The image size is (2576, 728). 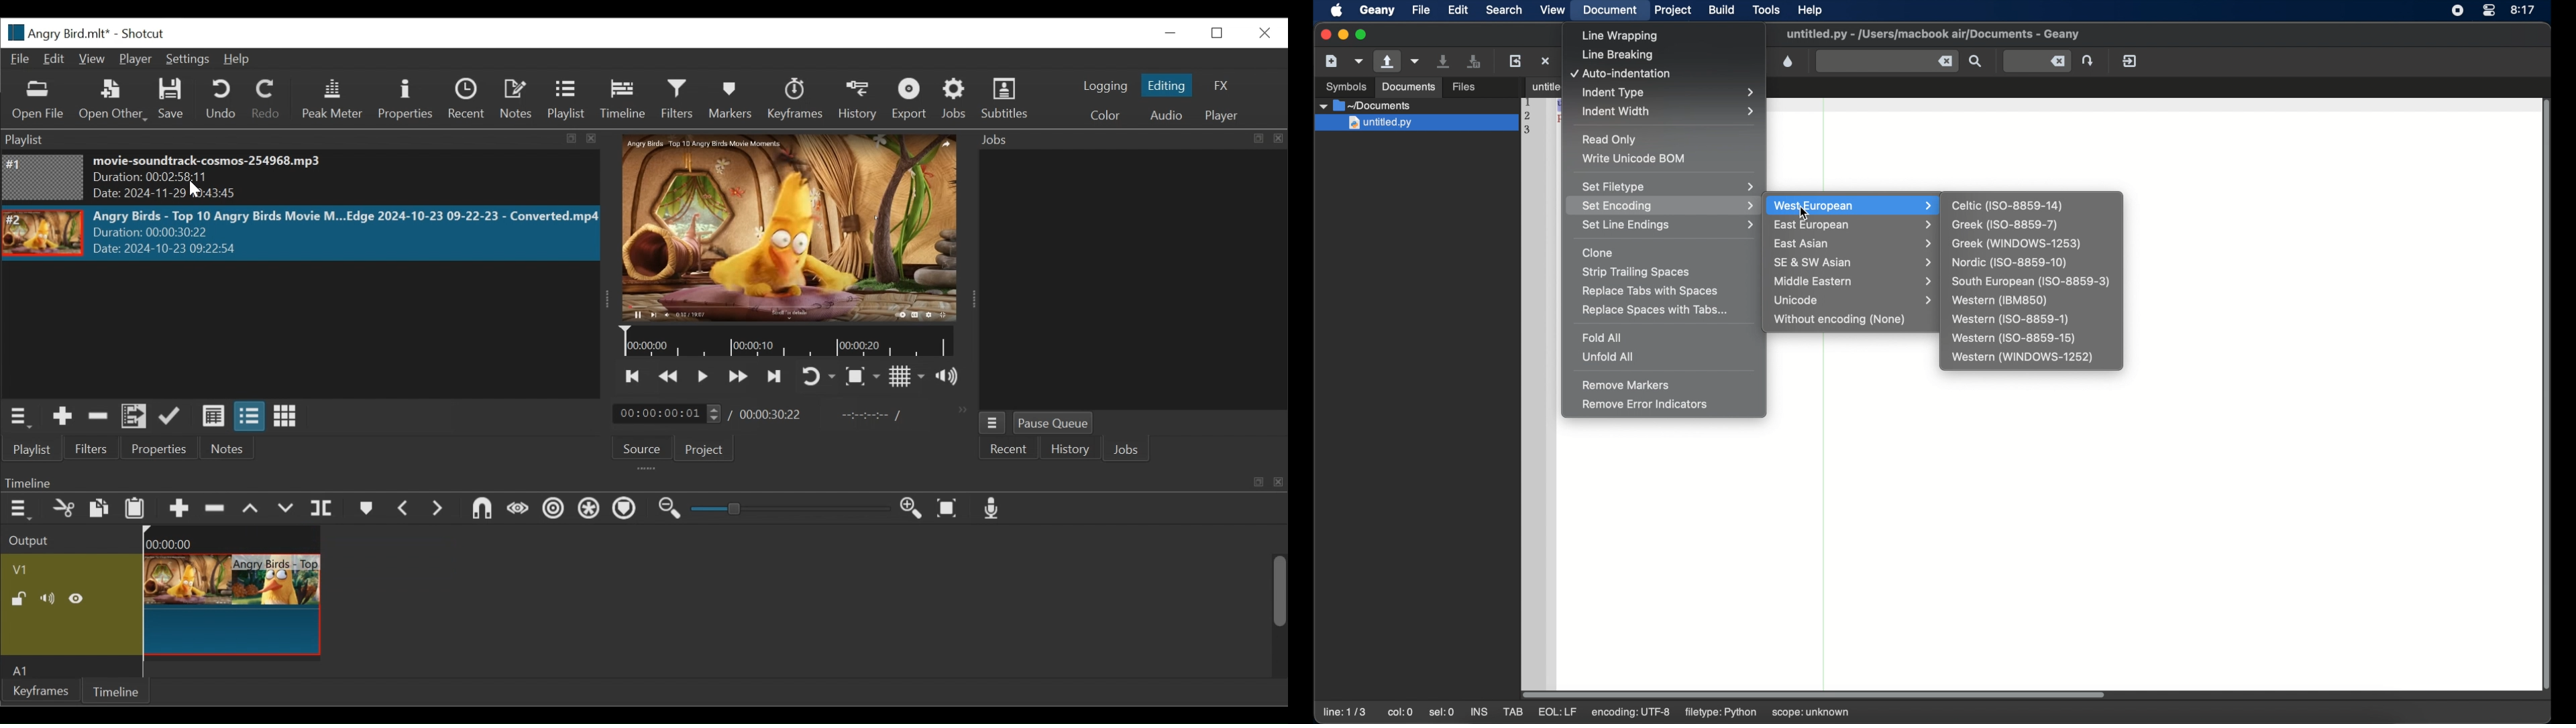 What do you see at coordinates (19, 510) in the screenshot?
I see `Timeline menu` at bounding box center [19, 510].